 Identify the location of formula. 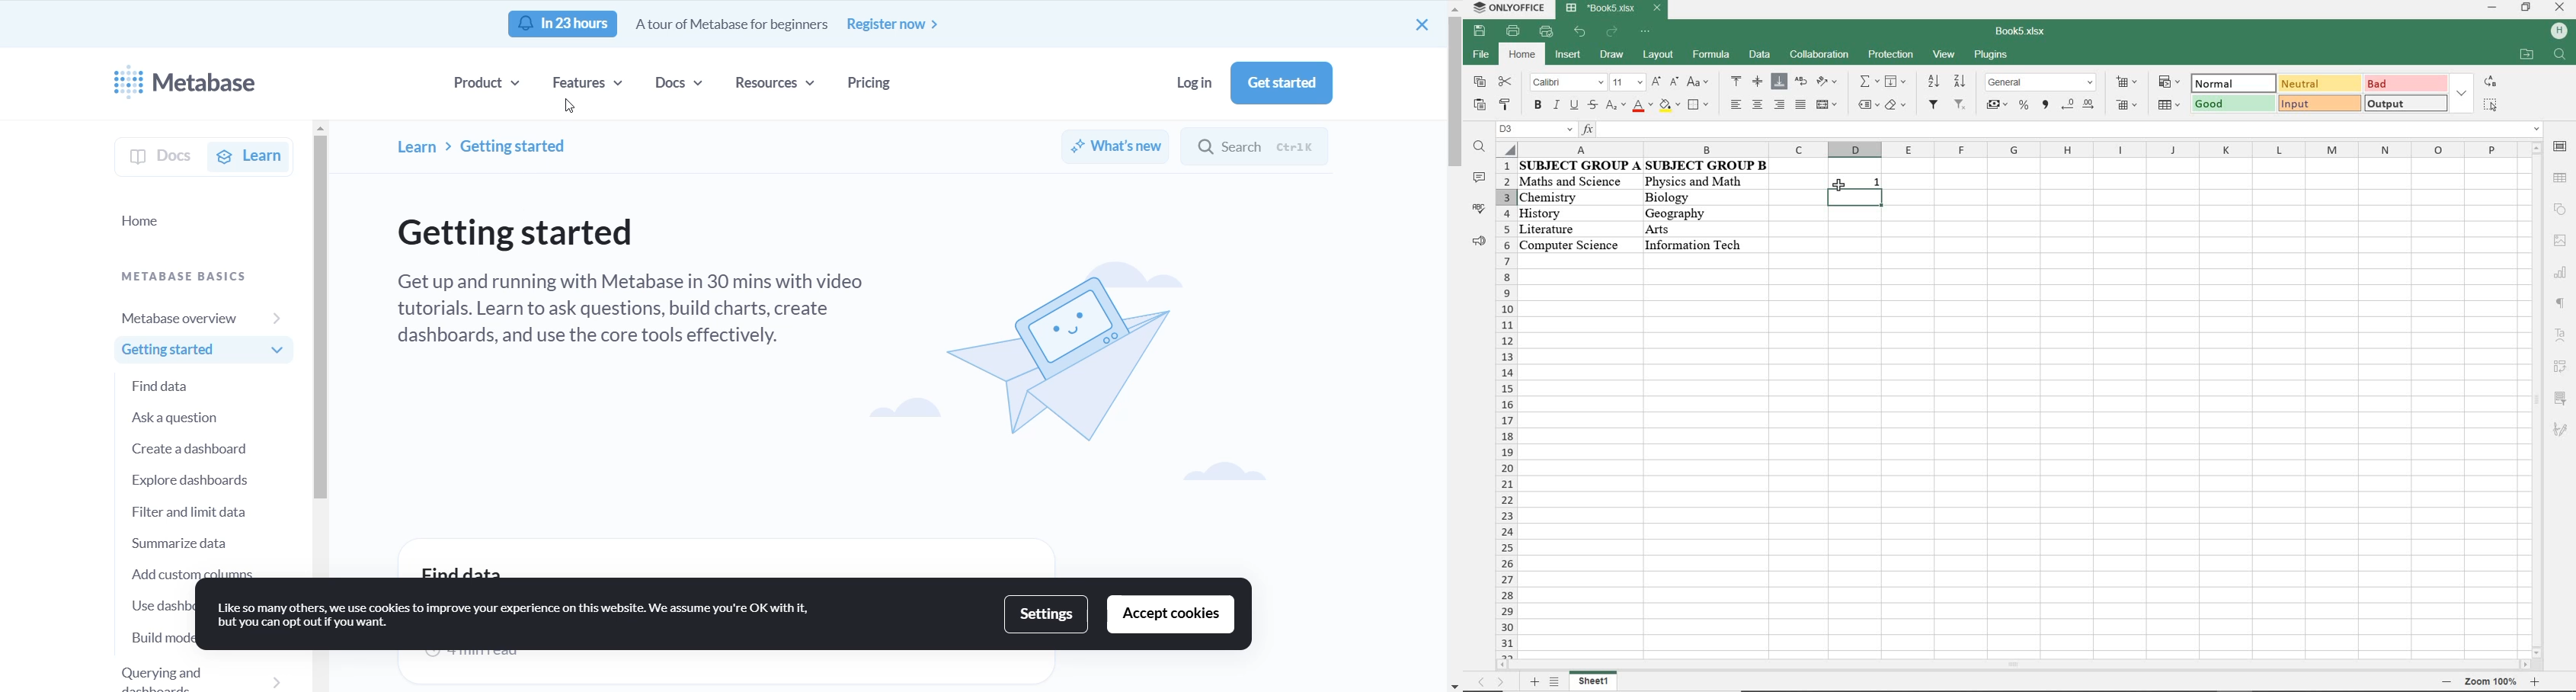
(1709, 54).